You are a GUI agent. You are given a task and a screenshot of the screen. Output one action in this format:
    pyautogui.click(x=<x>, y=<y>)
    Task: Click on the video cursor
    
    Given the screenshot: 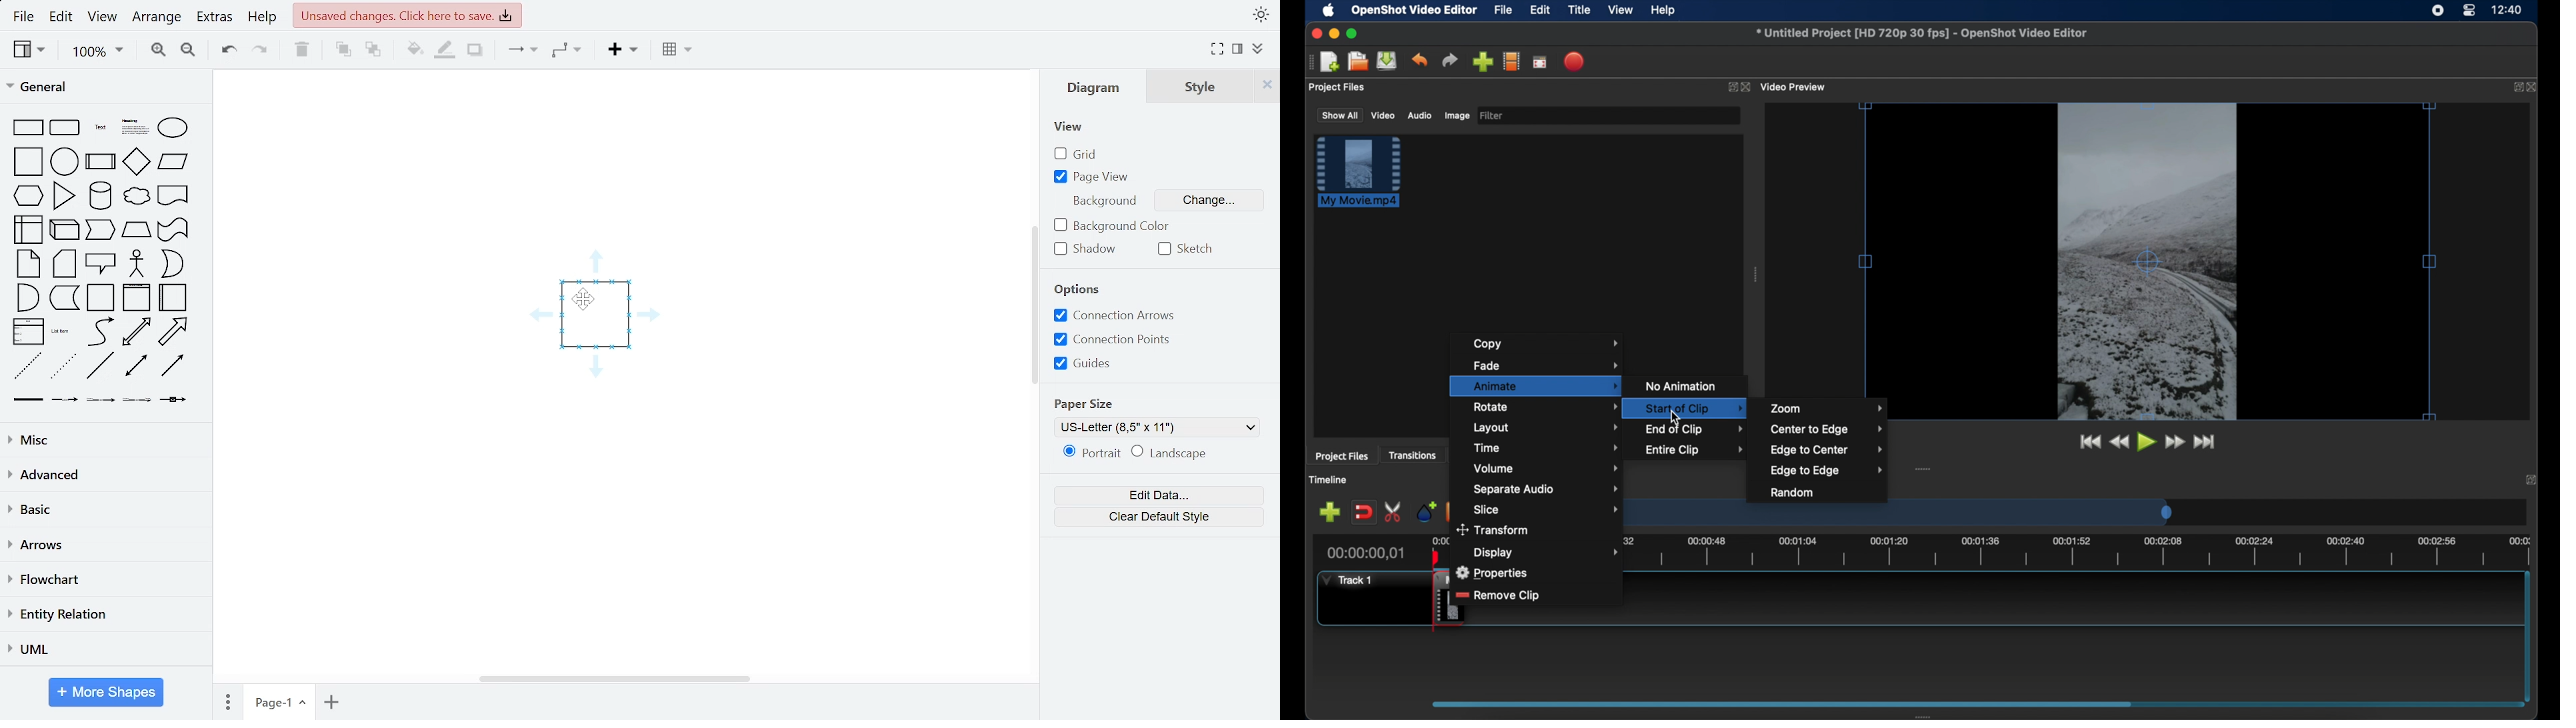 What is the action you would take?
    pyautogui.click(x=2147, y=262)
    